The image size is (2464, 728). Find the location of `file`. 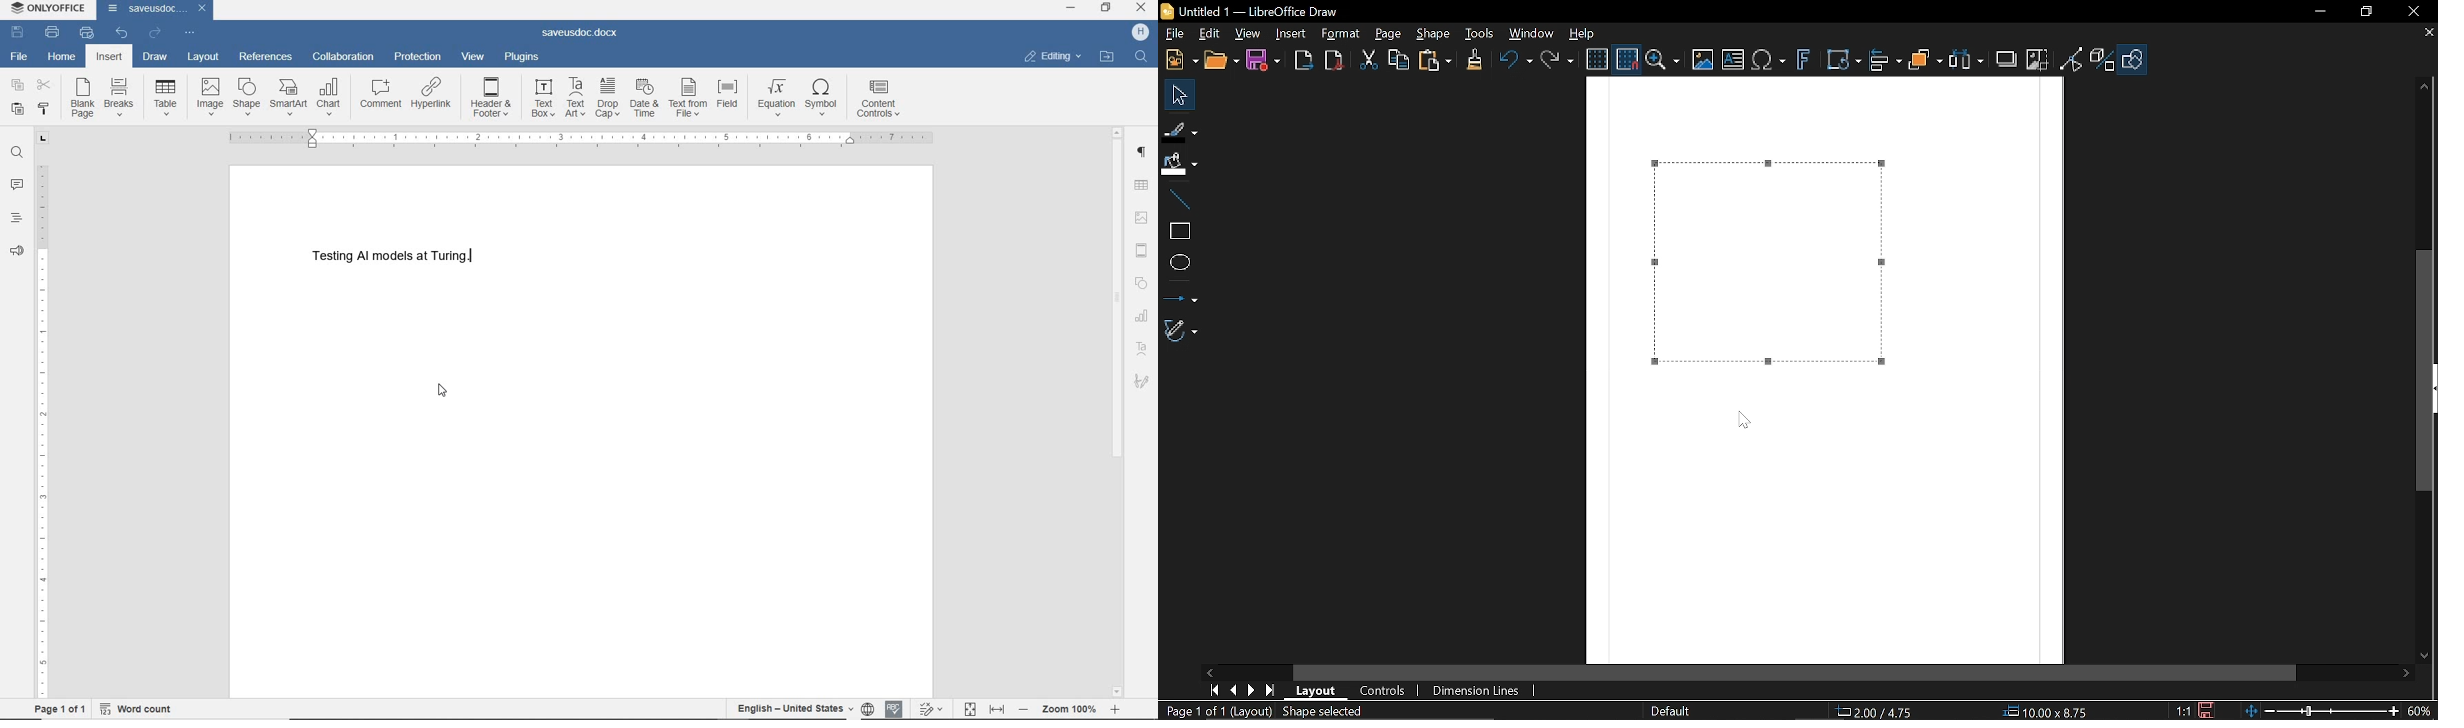

file is located at coordinates (15, 57).